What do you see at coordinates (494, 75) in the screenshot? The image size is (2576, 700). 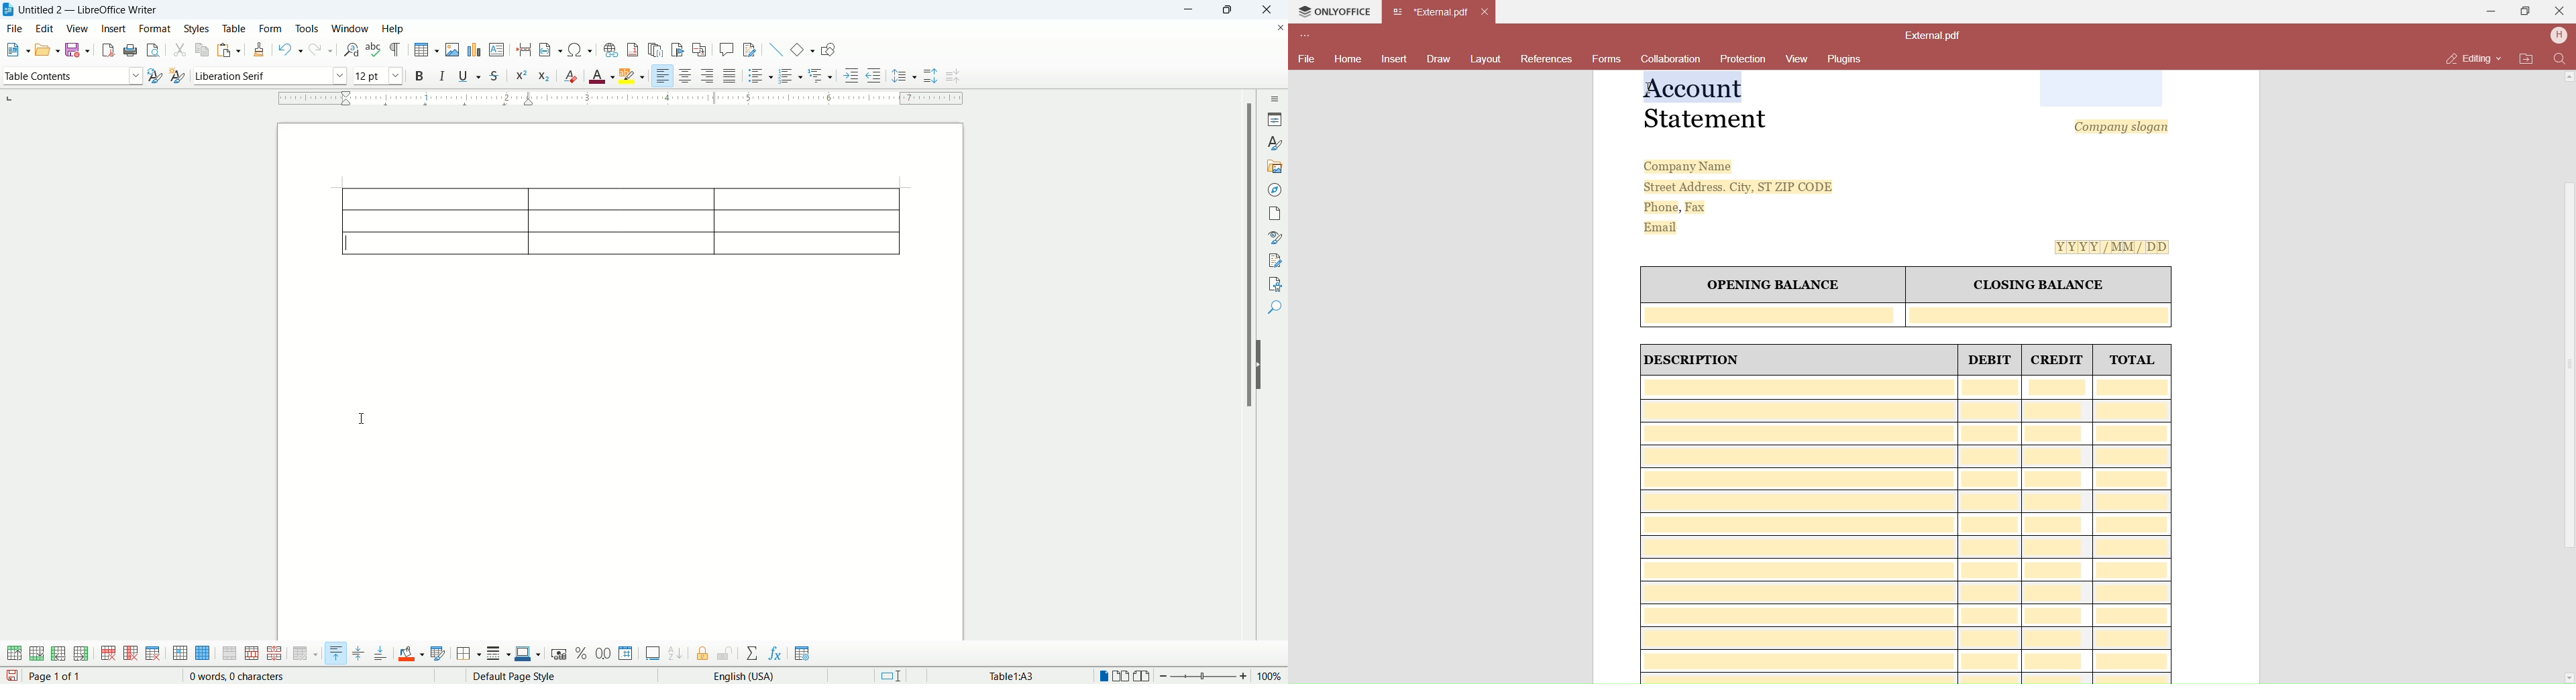 I see `strikethrough` at bounding box center [494, 75].